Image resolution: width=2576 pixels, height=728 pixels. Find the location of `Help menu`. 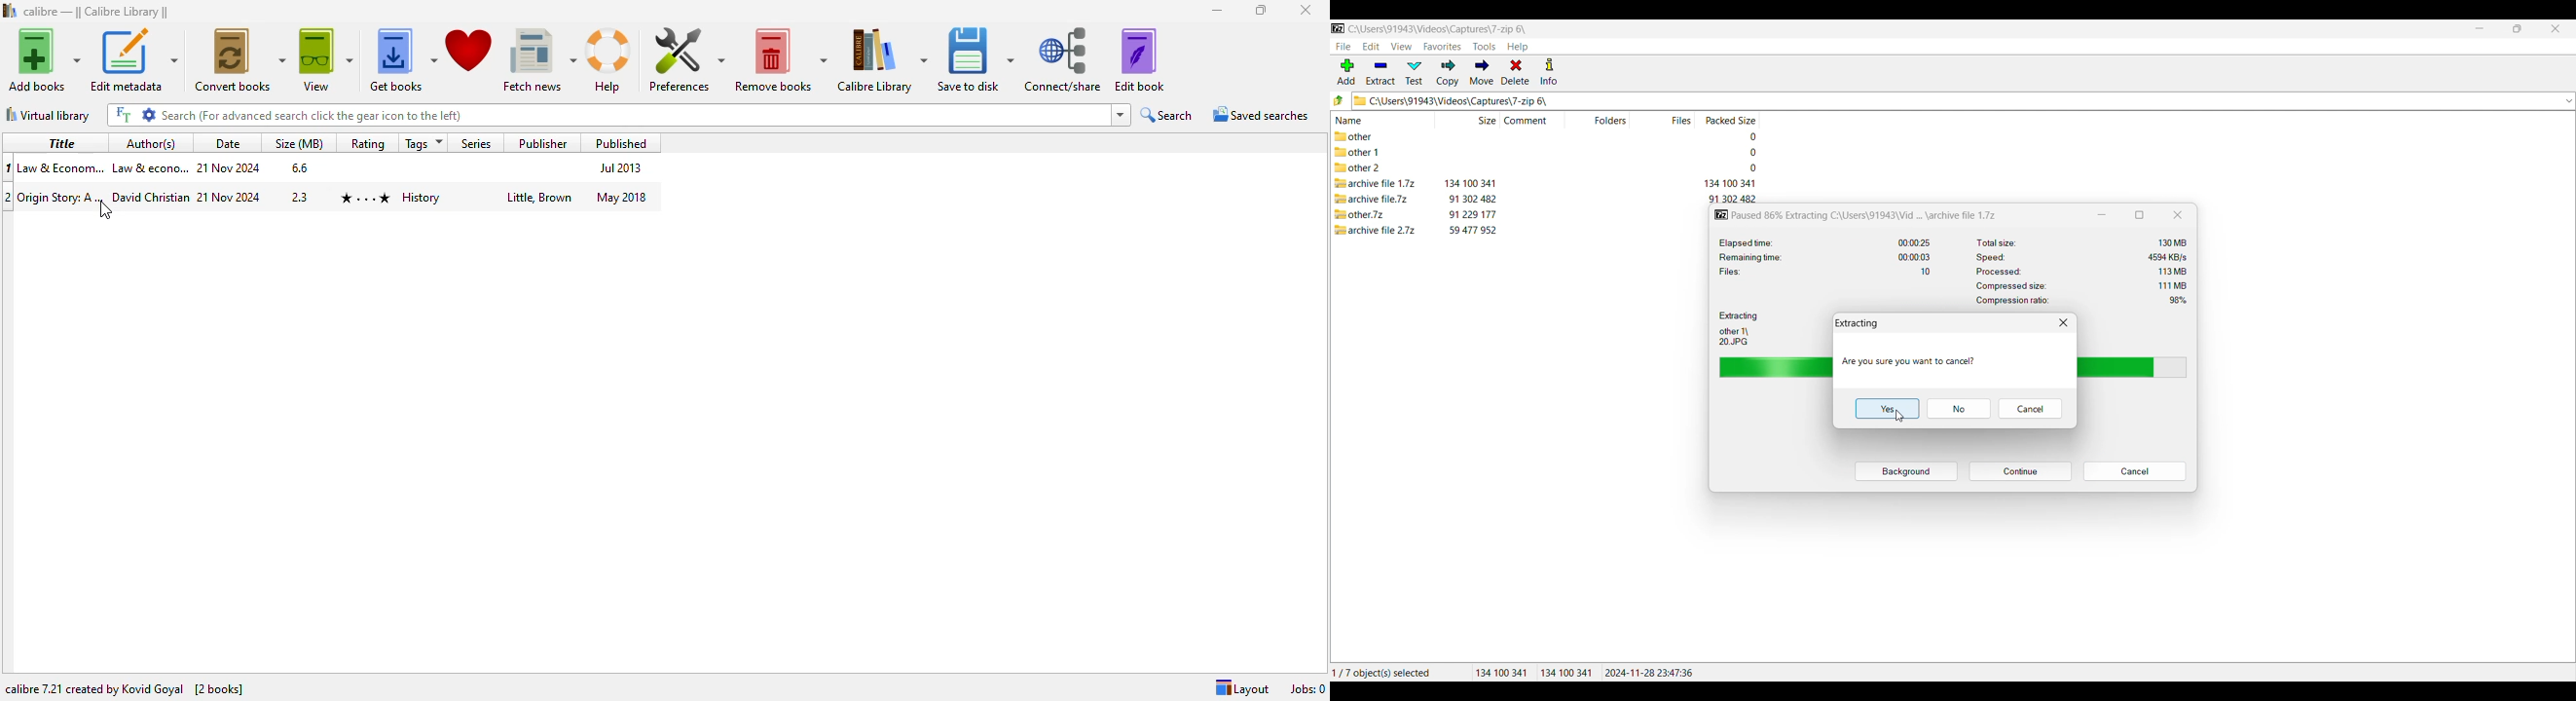

Help menu is located at coordinates (1517, 47).